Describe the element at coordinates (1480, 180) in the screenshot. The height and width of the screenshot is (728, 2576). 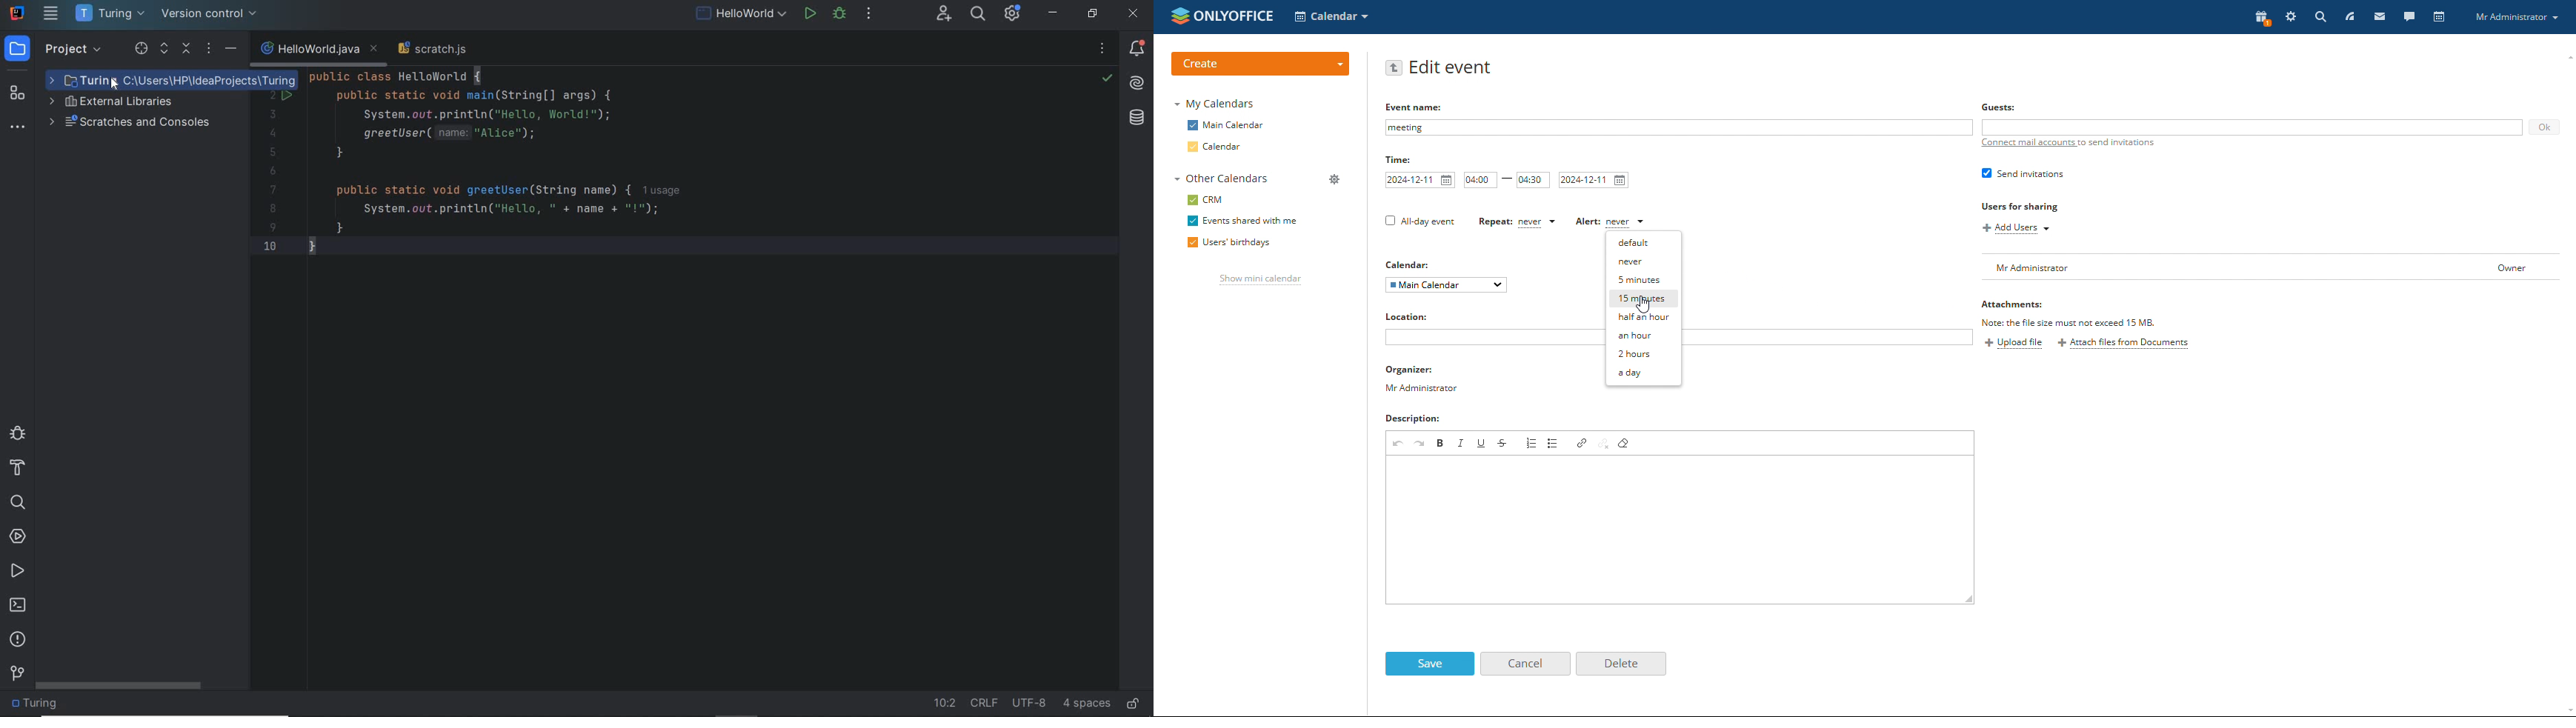
I see `start time` at that location.